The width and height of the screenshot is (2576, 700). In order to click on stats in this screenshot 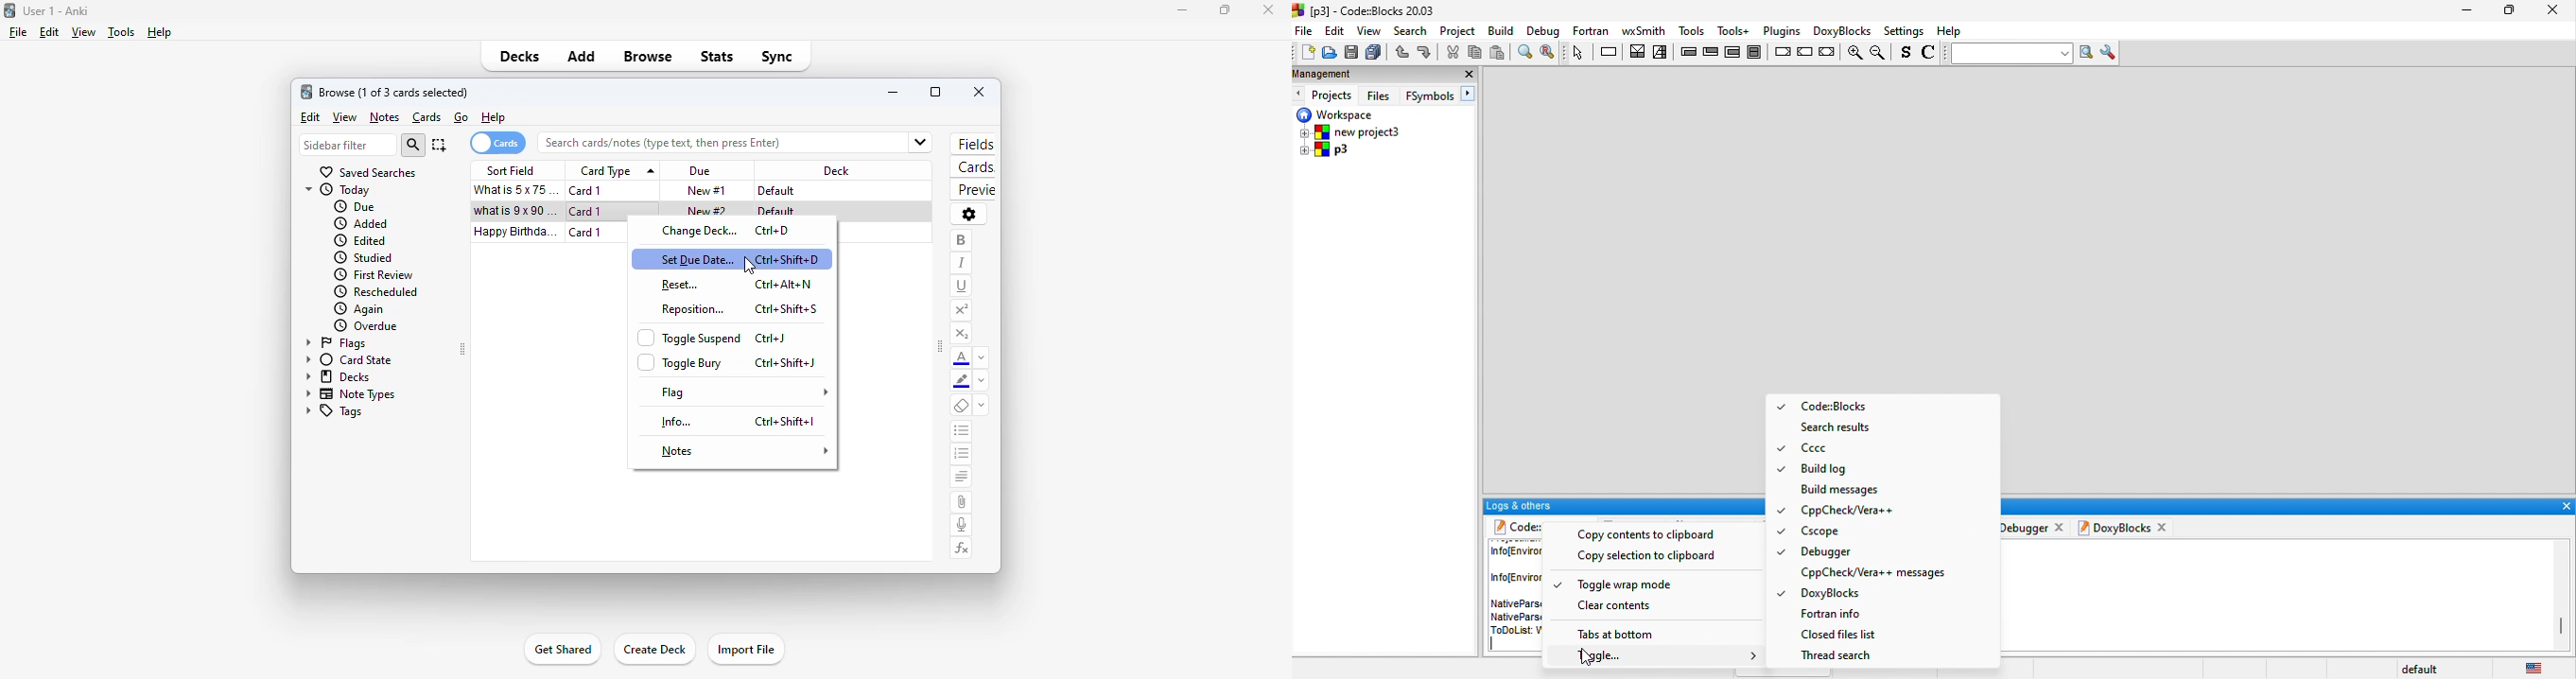, I will do `click(717, 57)`.